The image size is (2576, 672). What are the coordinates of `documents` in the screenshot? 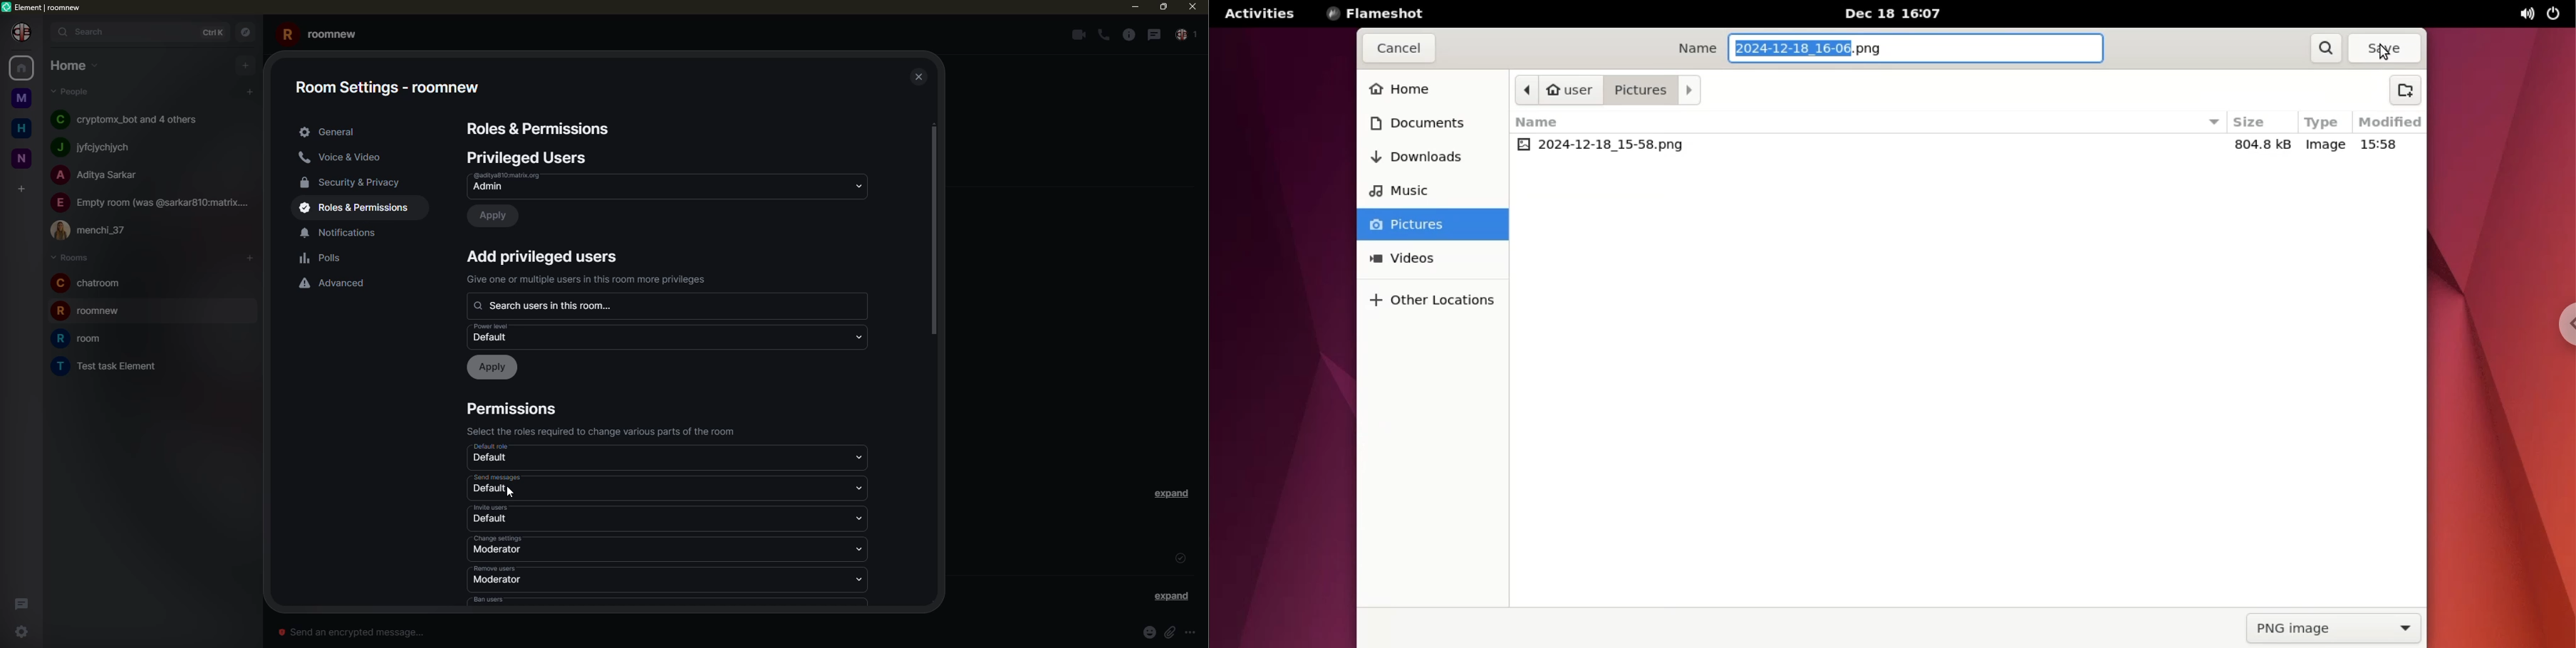 It's located at (1428, 123).